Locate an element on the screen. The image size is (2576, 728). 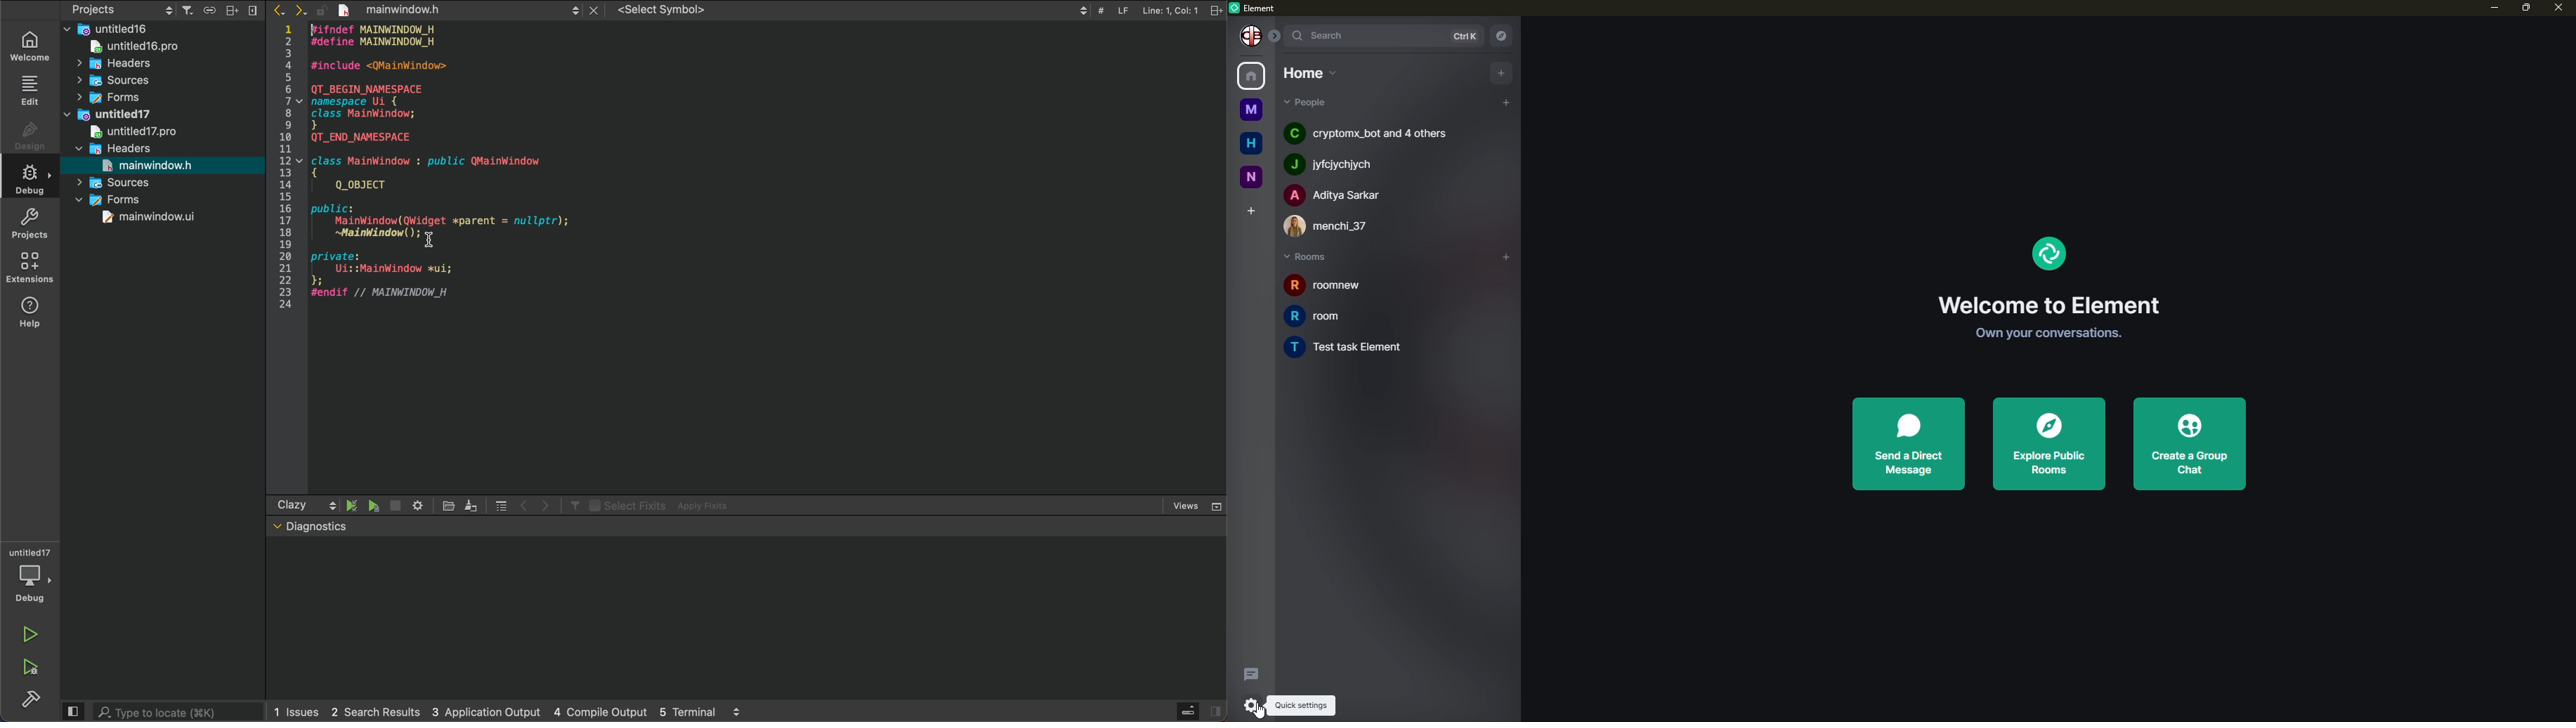
close is located at coordinates (2559, 8).